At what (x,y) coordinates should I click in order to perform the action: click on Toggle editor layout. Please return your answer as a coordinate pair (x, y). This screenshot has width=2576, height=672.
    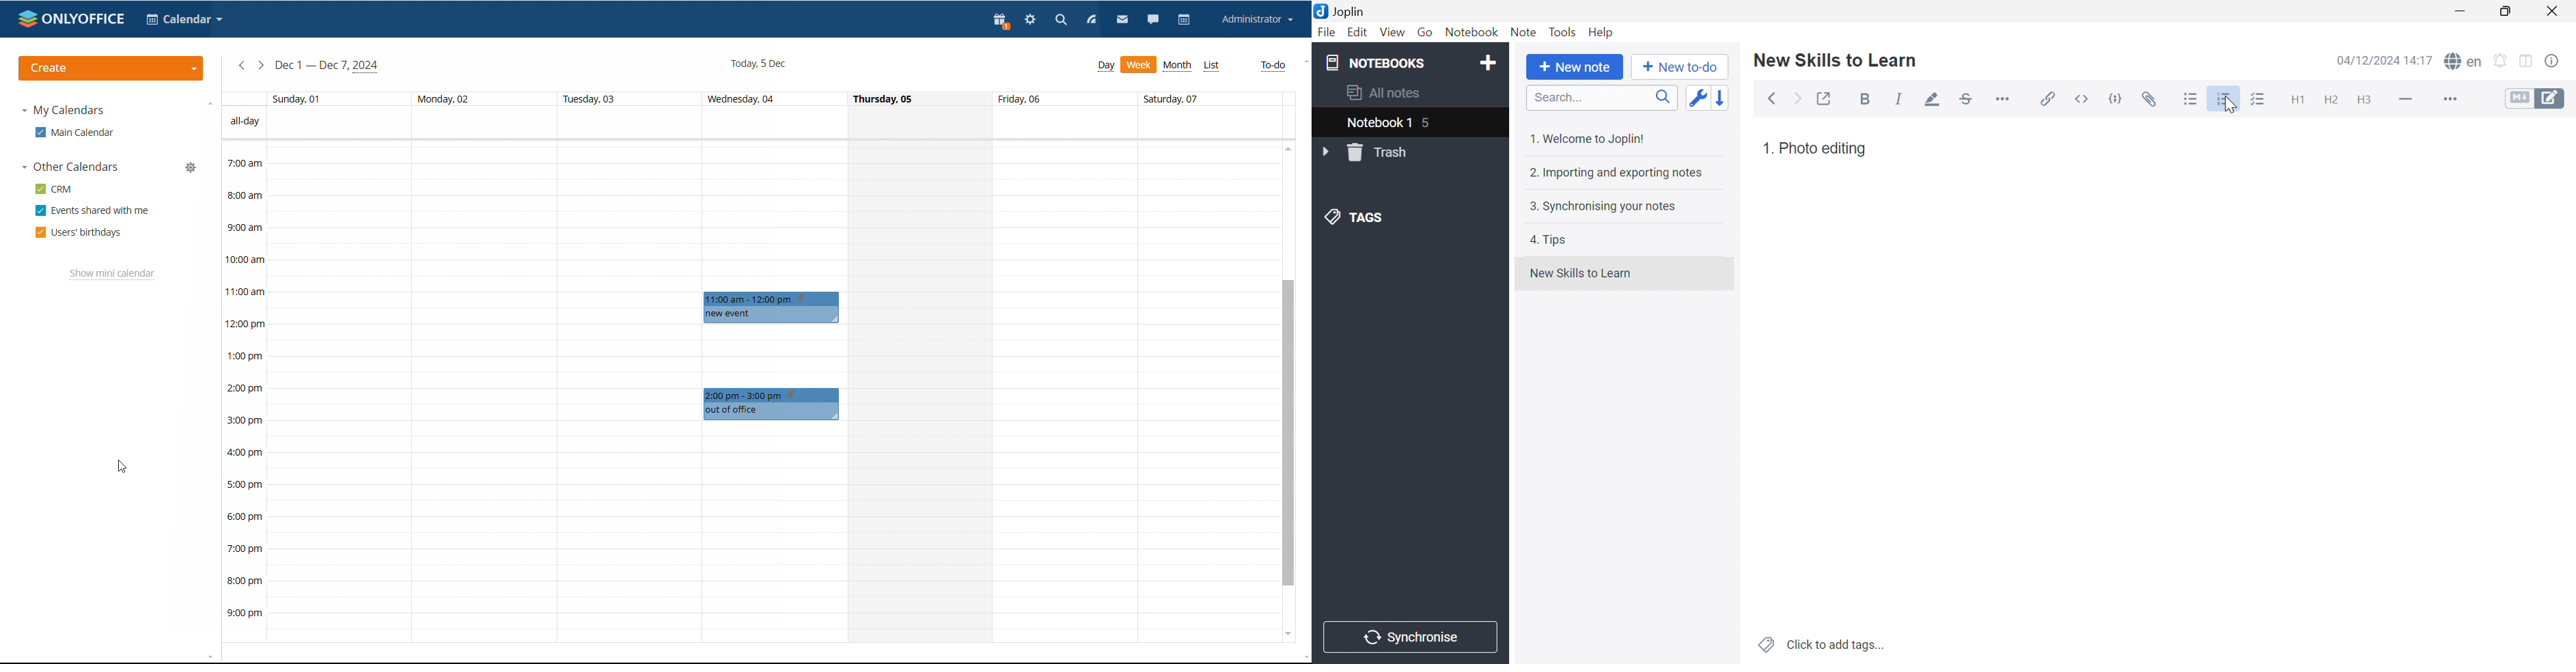
    Looking at the image, I should click on (2528, 62).